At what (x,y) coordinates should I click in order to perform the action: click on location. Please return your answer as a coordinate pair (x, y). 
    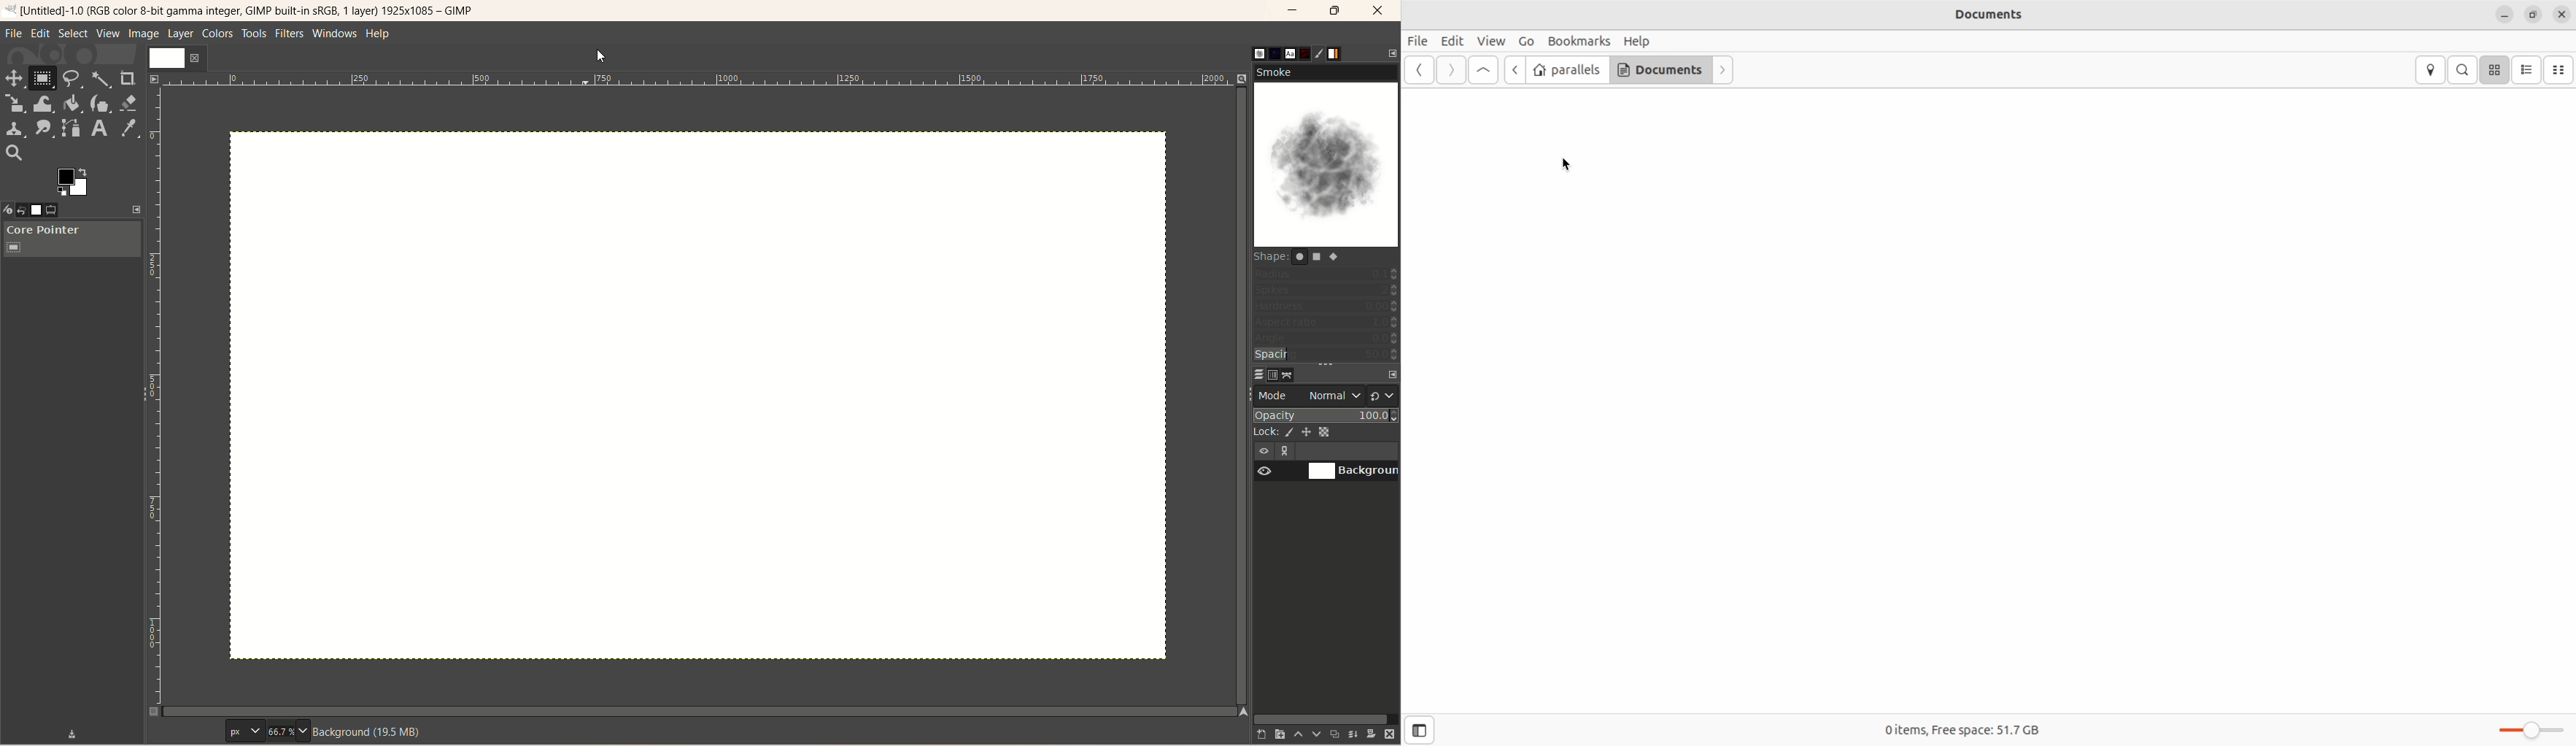
    Looking at the image, I should click on (2428, 70).